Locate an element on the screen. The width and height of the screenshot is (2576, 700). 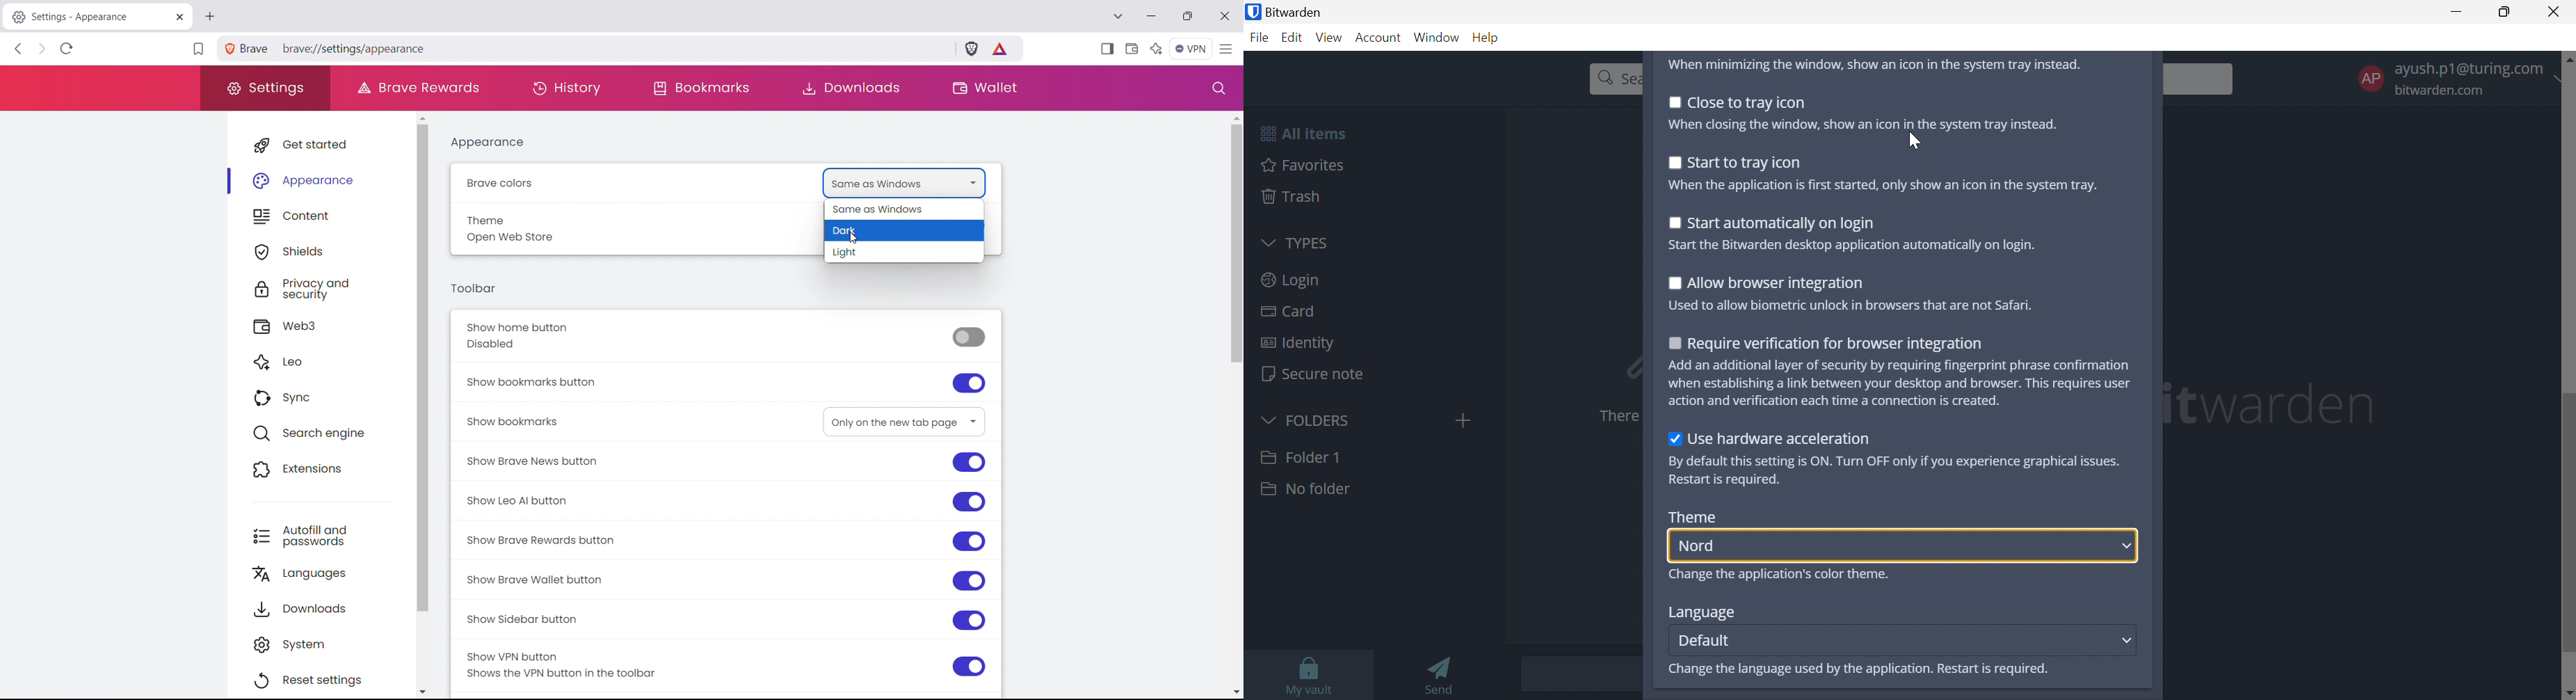
There are no items to list. is located at coordinates (1616, 416).